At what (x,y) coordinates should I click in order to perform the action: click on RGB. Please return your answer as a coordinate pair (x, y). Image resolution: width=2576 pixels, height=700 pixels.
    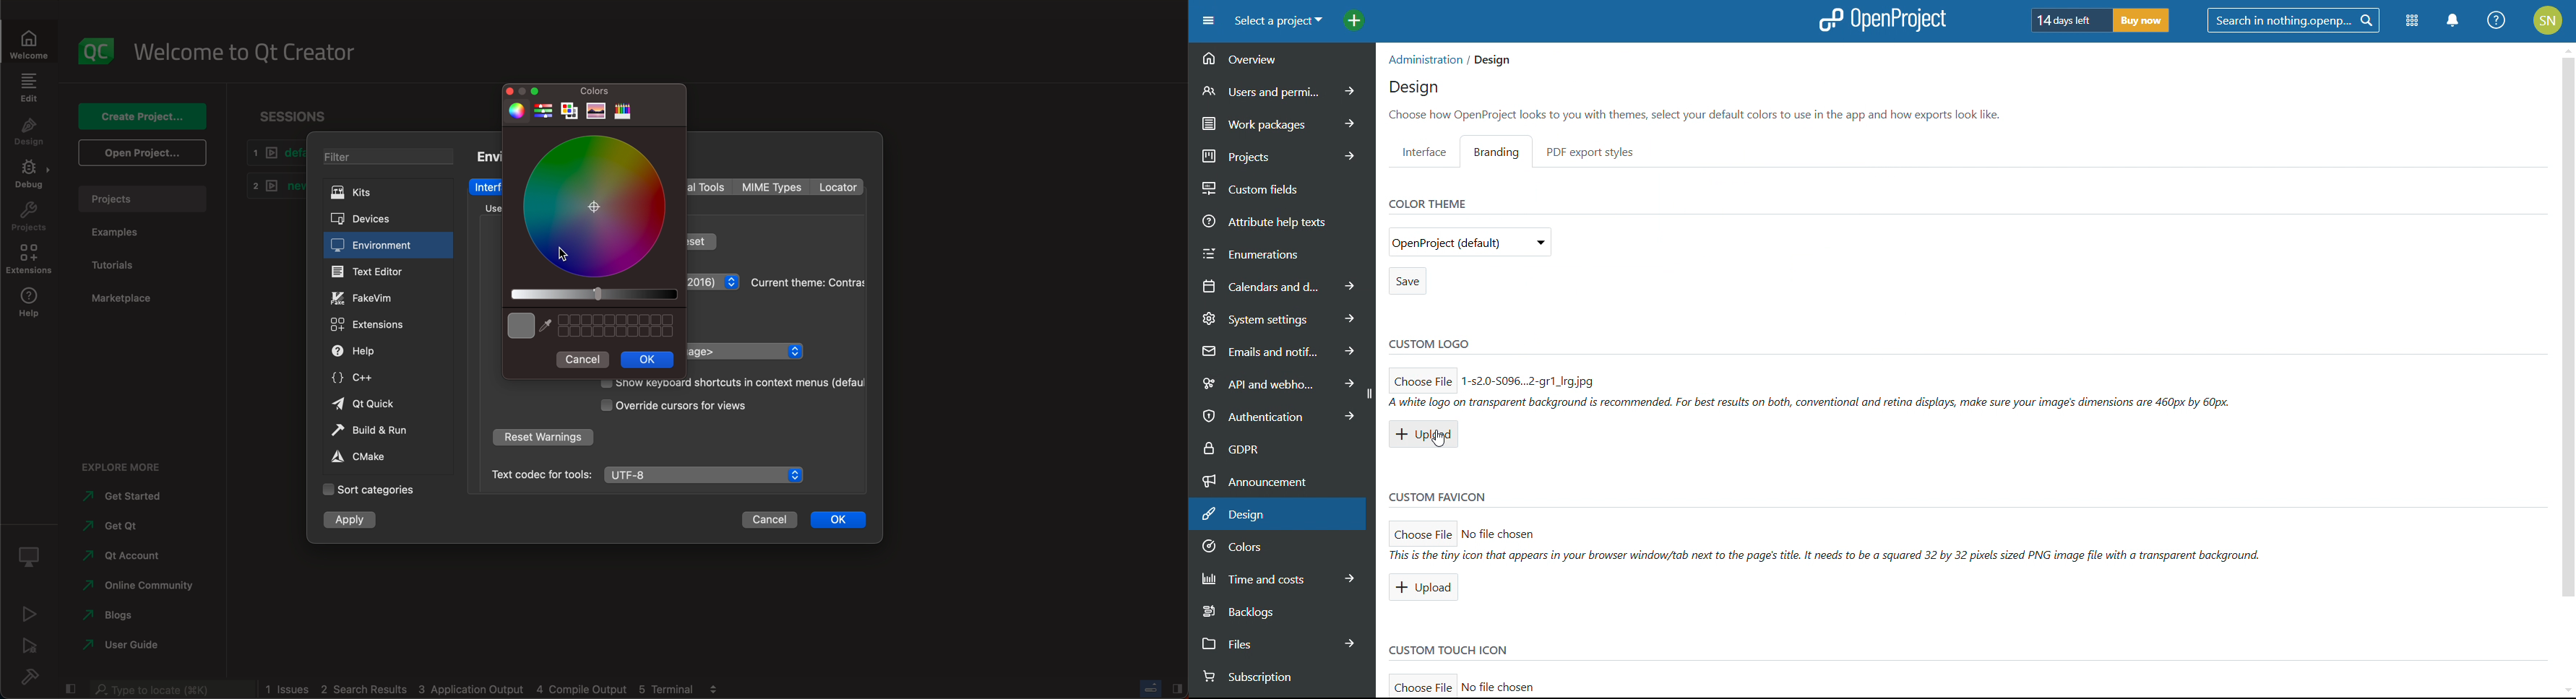
    Looking at the image, I should click on (544, 112).